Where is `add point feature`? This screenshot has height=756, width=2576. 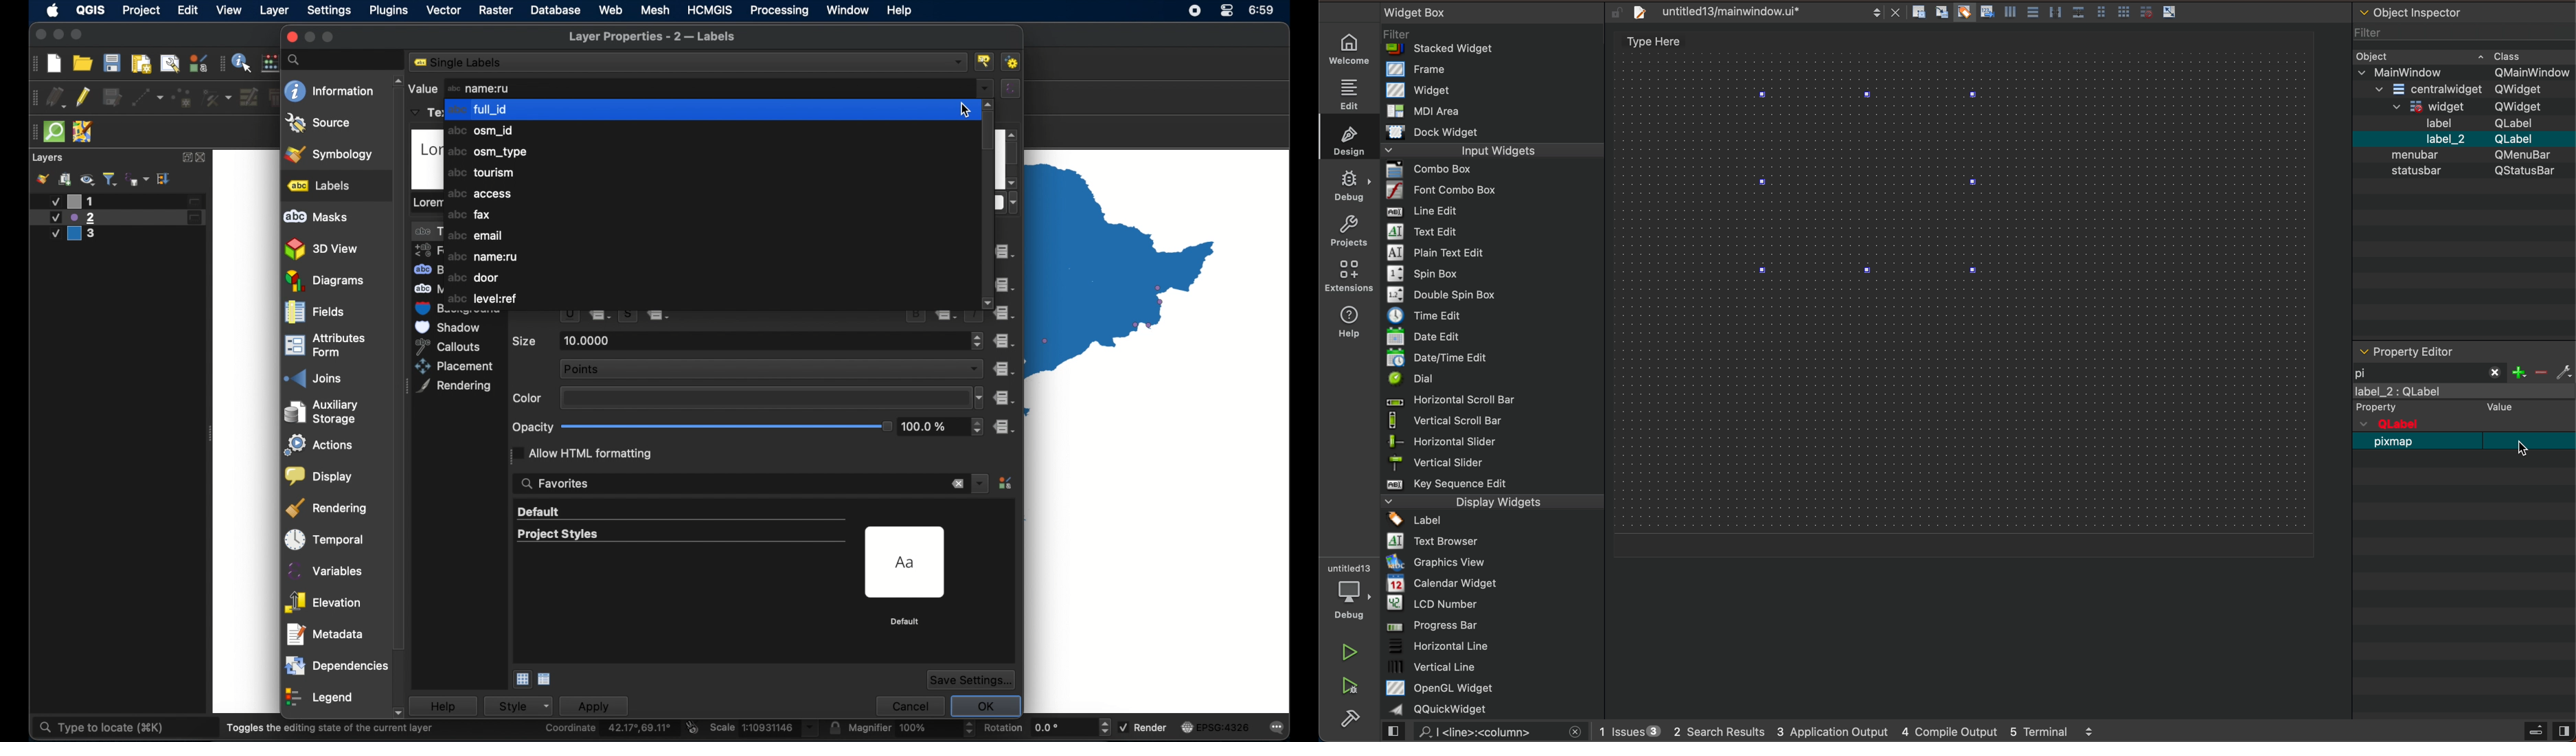 add point feature is located at coordinates (183, 98).